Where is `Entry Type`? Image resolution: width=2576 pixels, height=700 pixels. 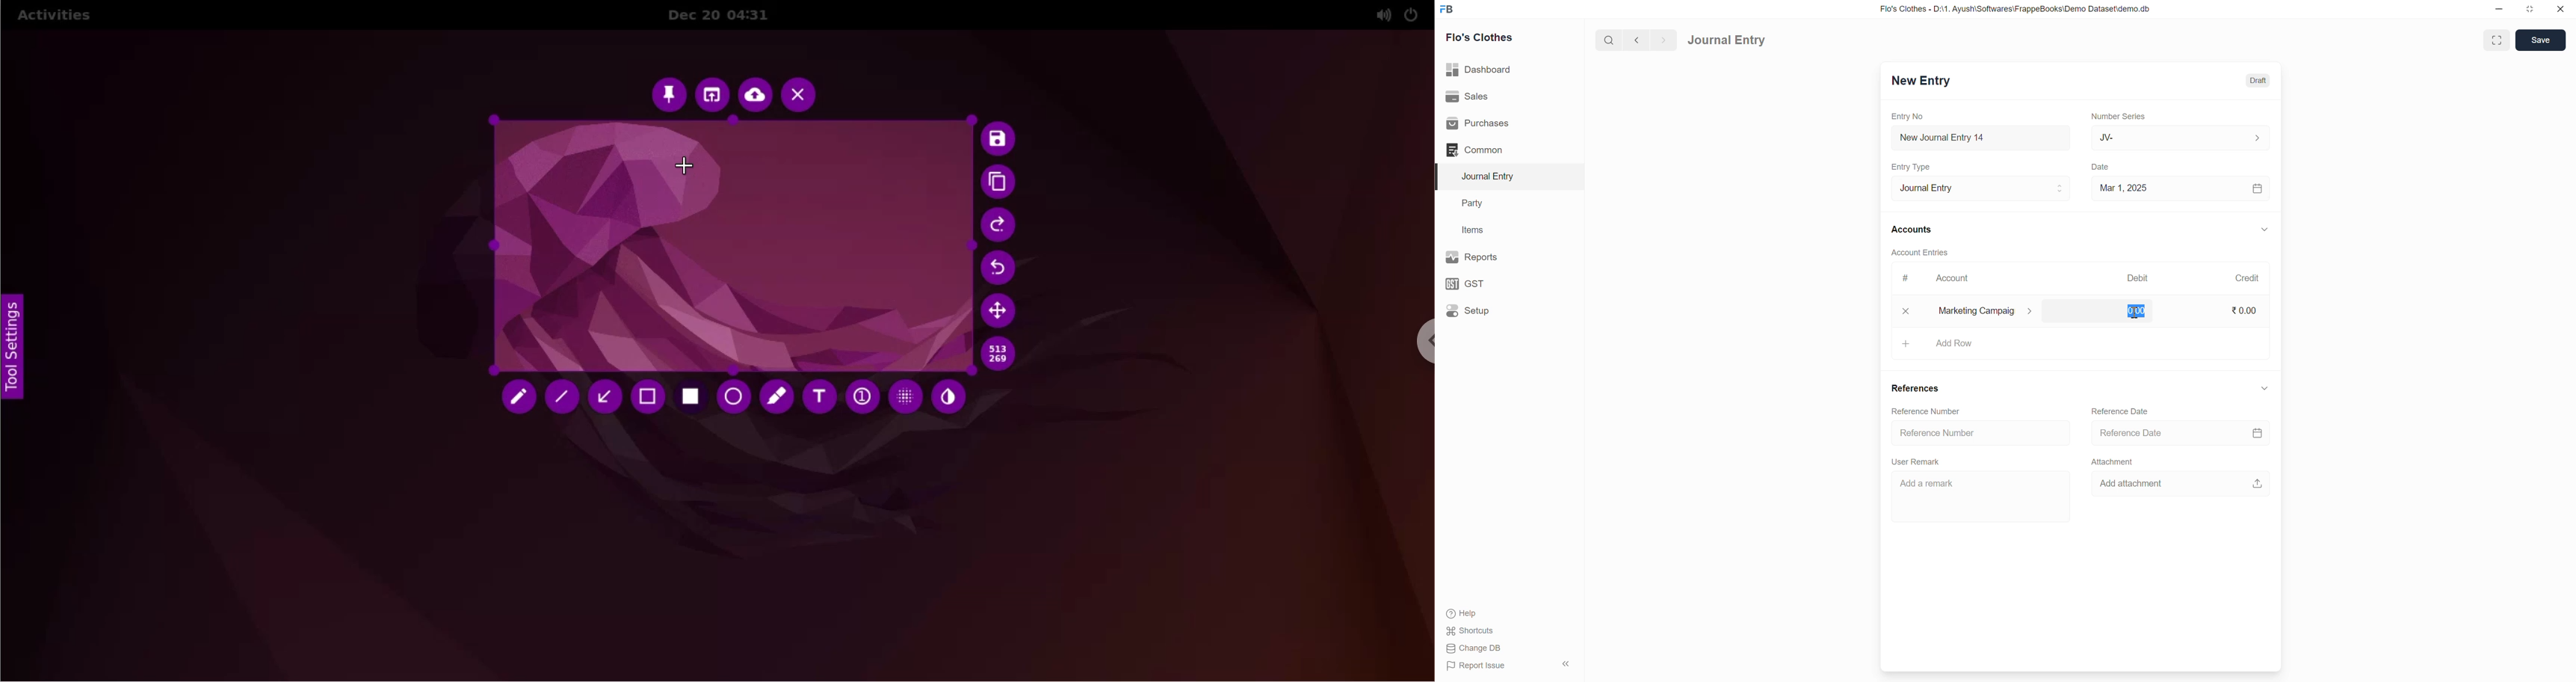 Entry Type is located at coordinates (1914, 166).